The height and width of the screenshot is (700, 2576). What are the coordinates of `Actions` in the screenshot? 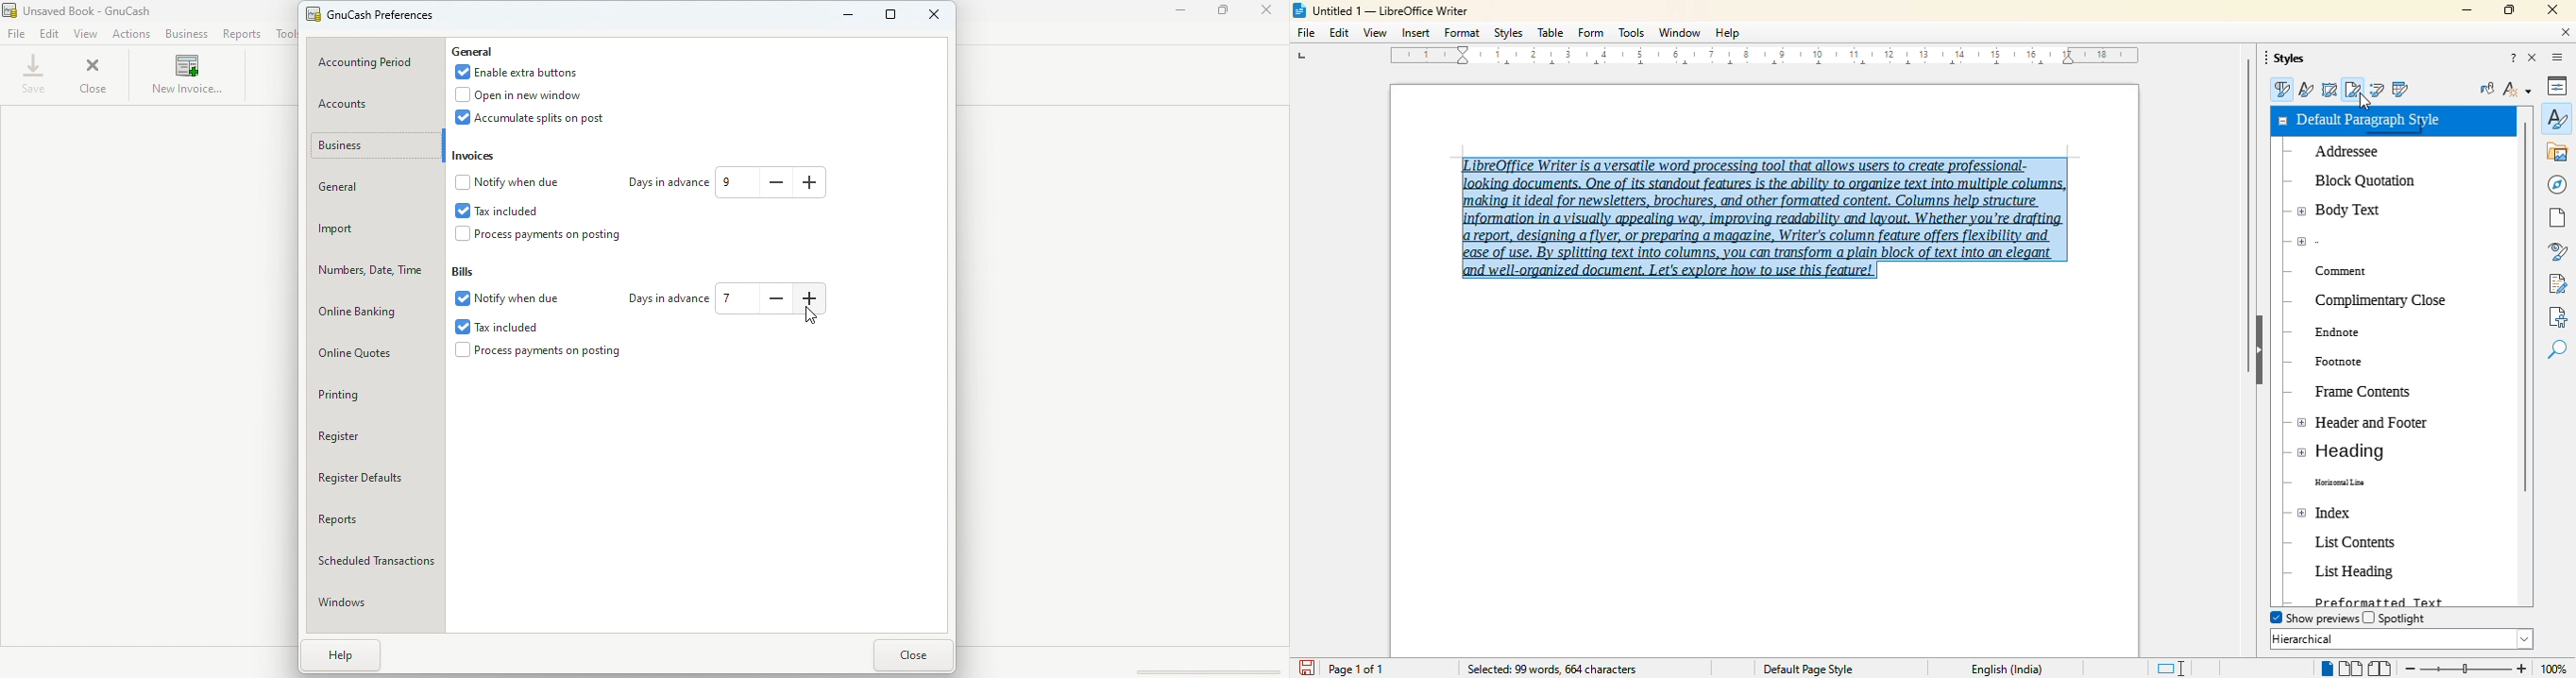 It's located at (133, 35).